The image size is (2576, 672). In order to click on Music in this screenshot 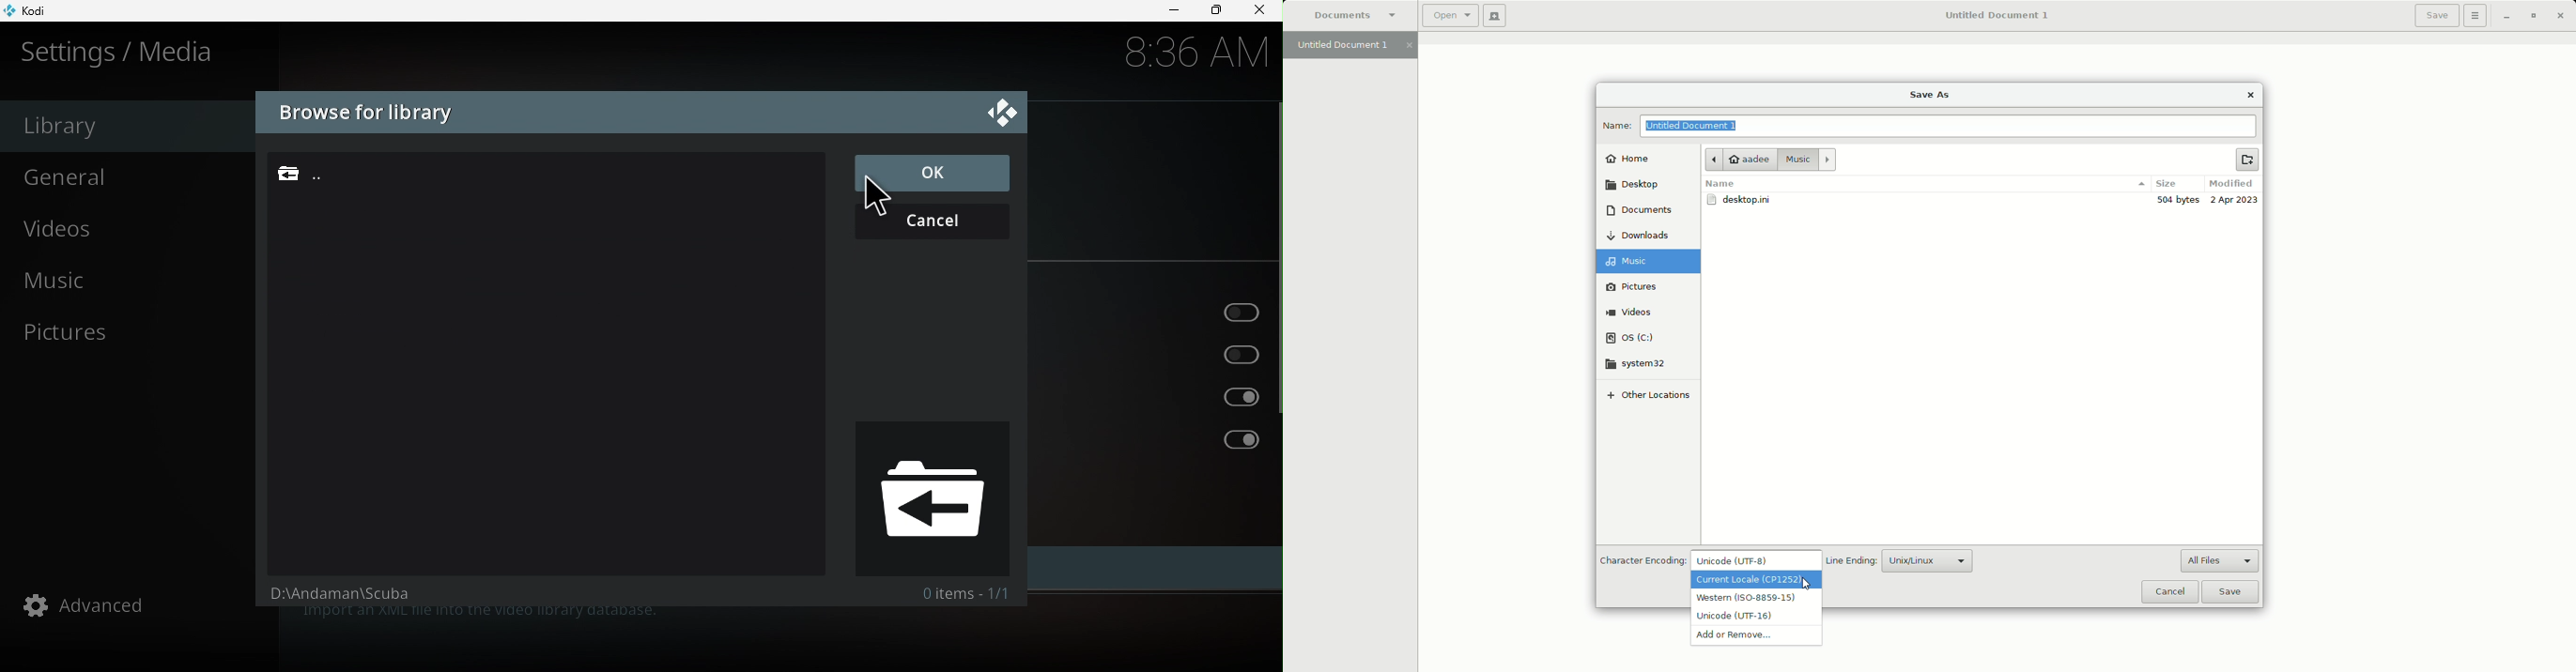, I will do `click(130, 284)`.